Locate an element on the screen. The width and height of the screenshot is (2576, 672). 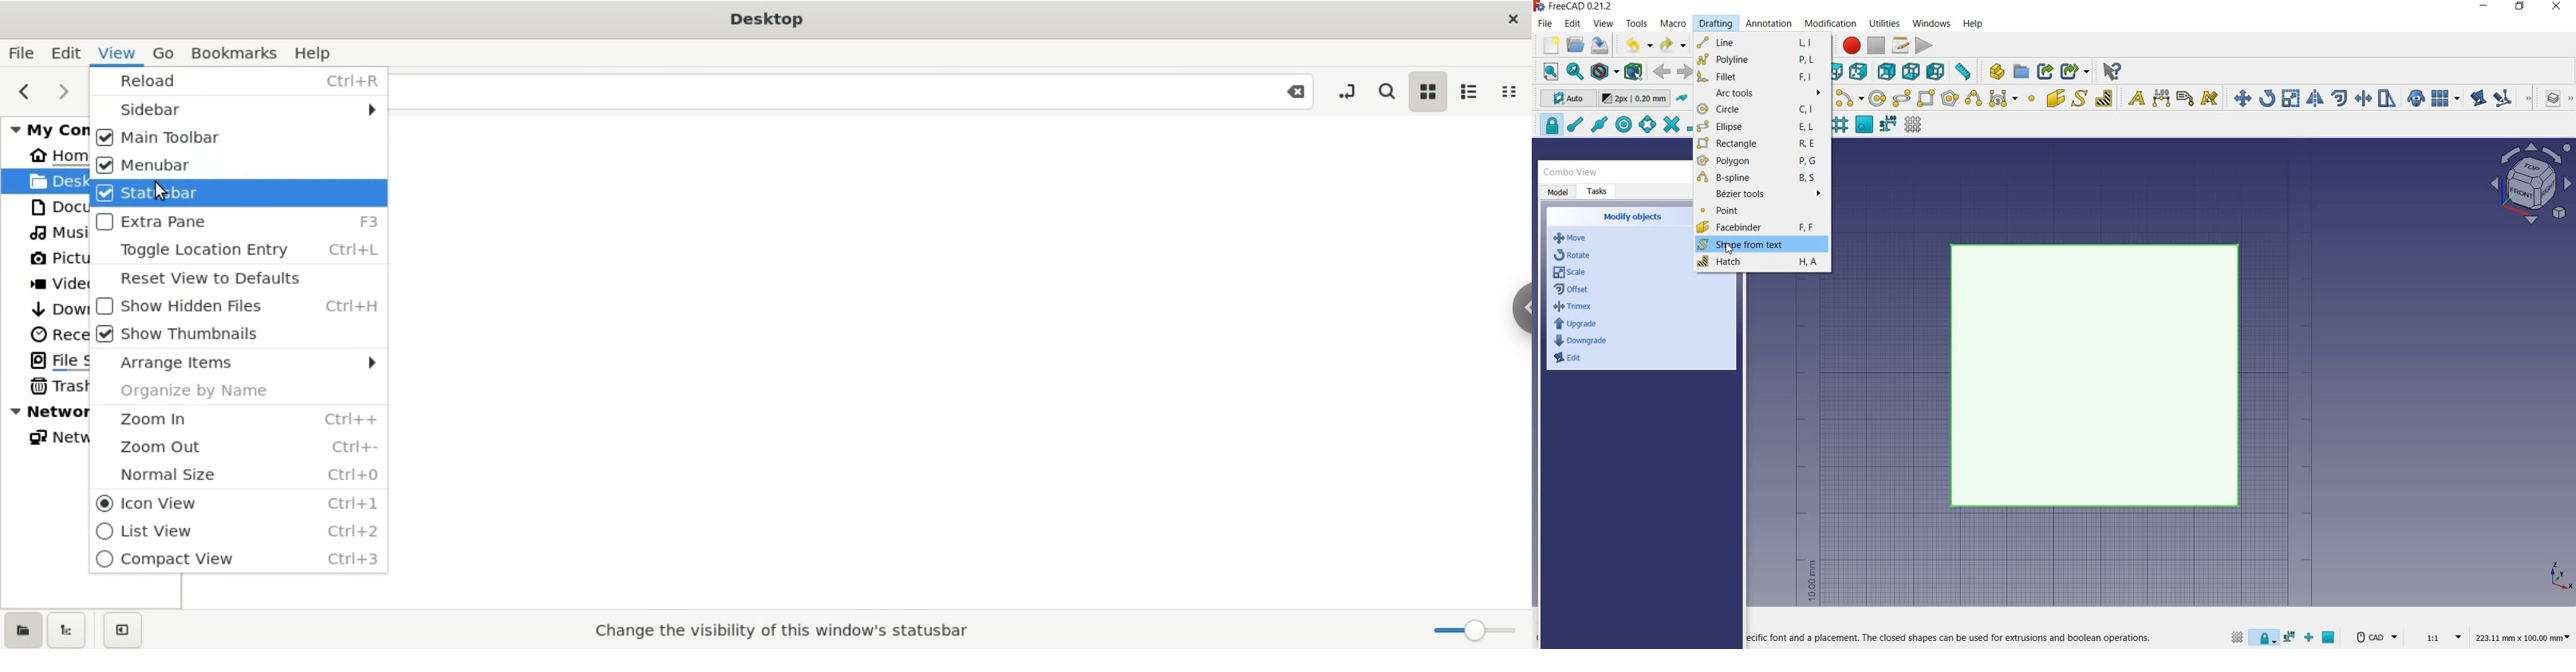
view is located at coordinates (1604, 24).